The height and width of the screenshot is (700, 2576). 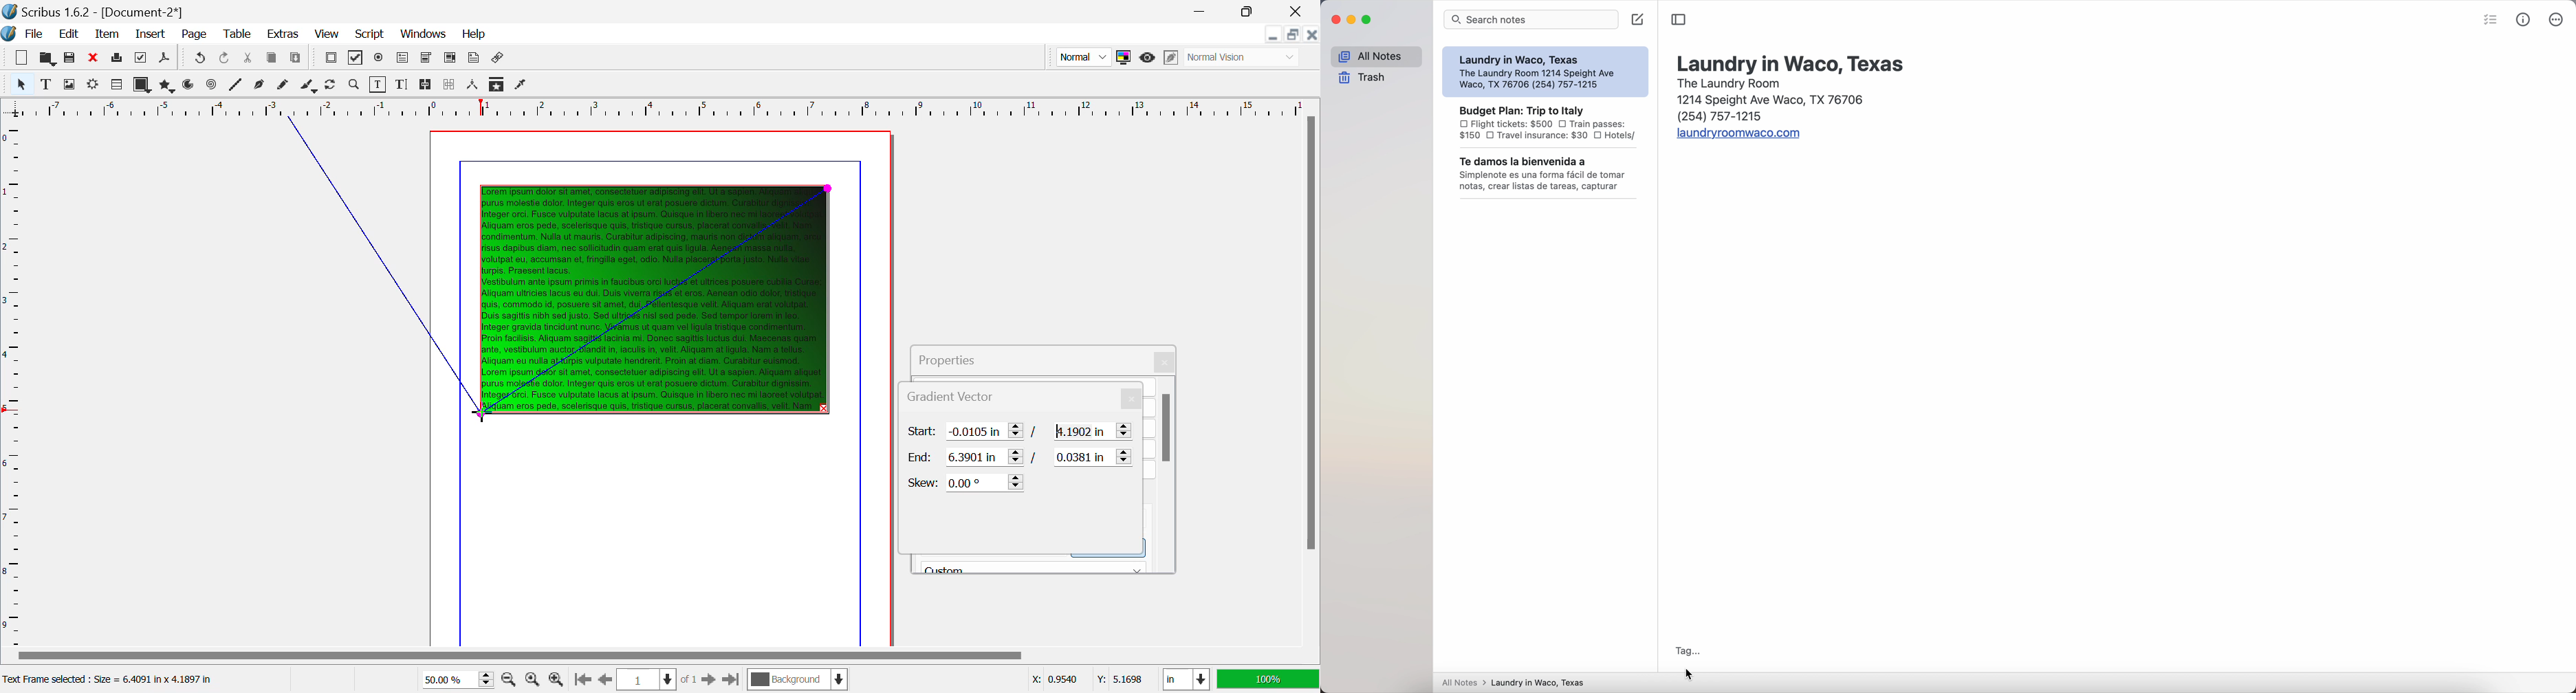 What do you see at coordinates (1148, 59) in the screenshot?
I see `Preview Mode` at bounding box center [1148, 59].